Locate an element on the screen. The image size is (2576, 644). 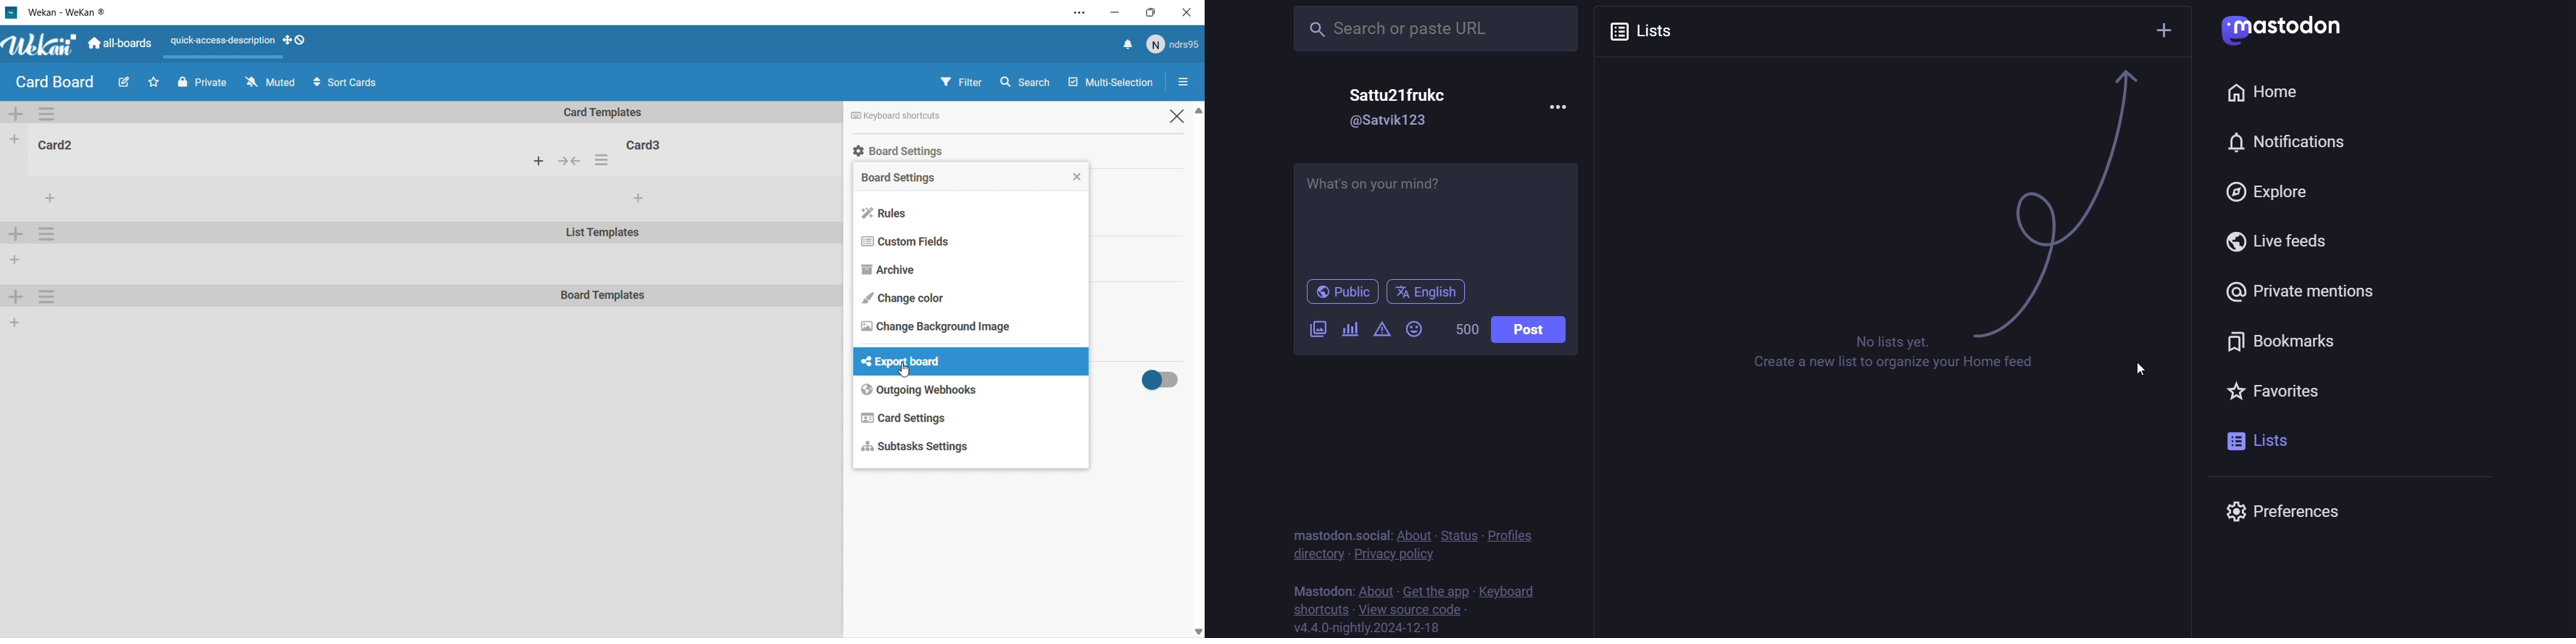
 is located at coordinates (45, 114).